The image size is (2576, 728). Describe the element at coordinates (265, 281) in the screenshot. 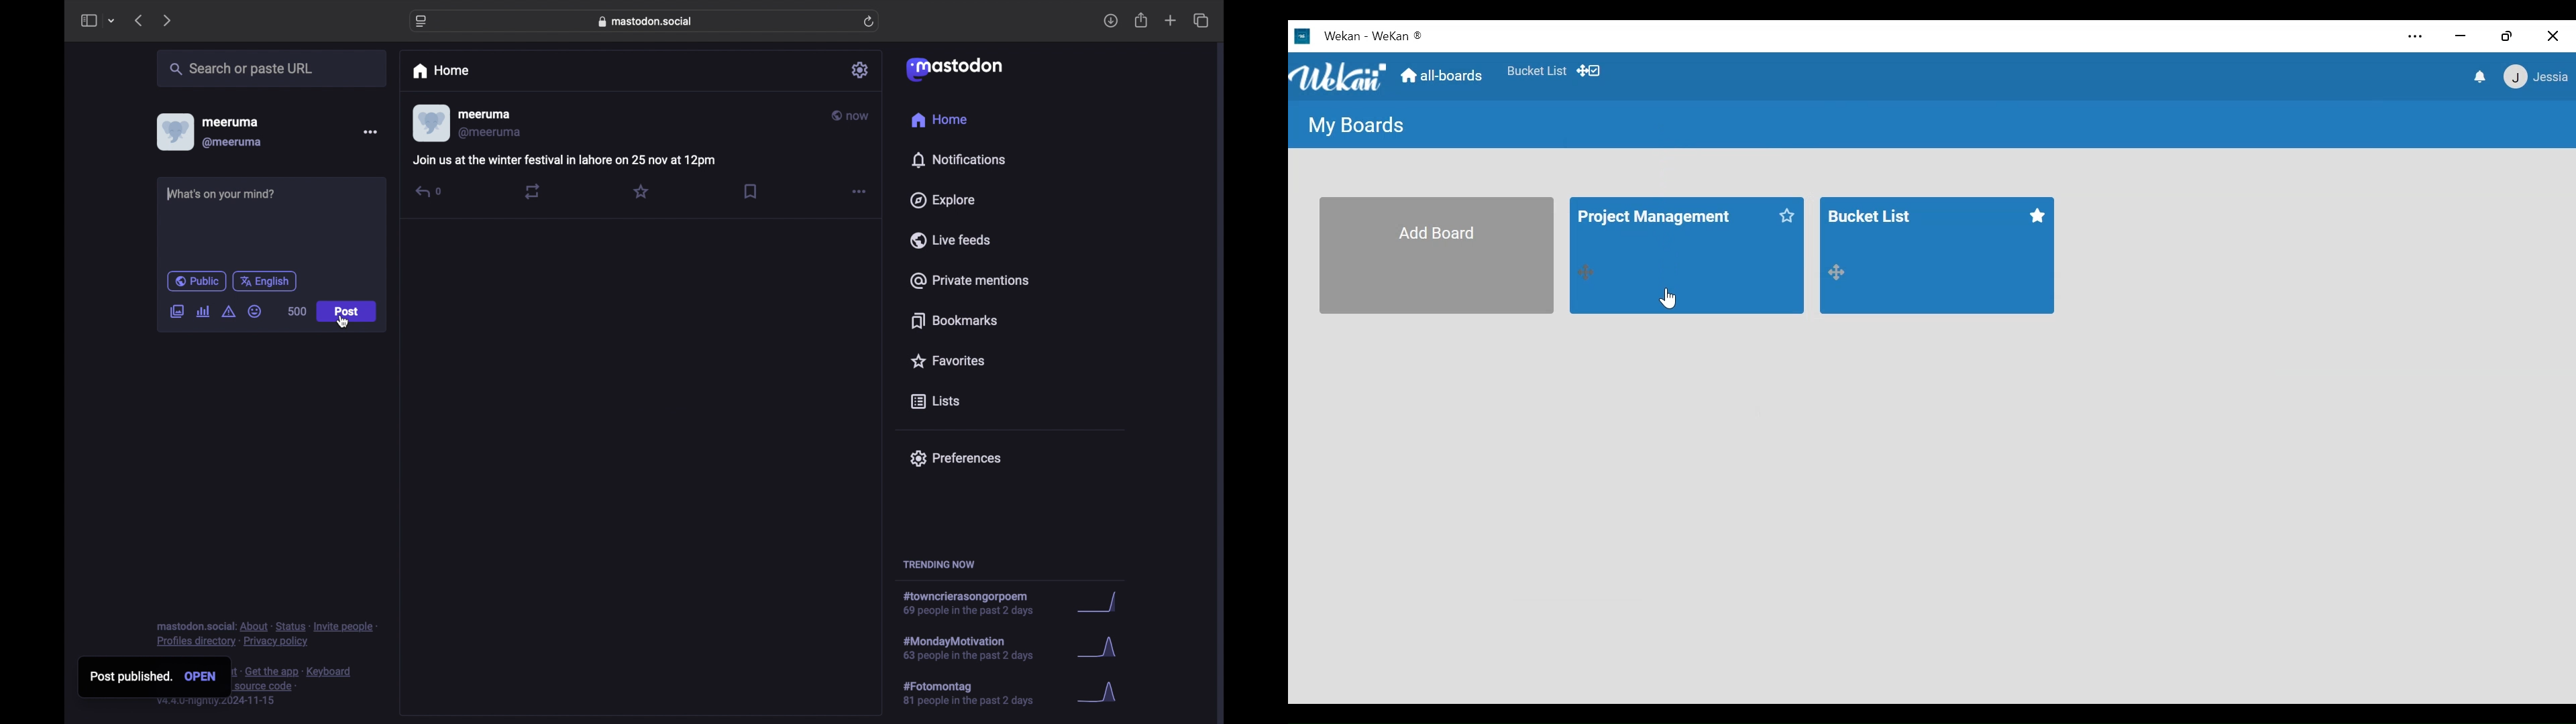

I see `english` at that location.